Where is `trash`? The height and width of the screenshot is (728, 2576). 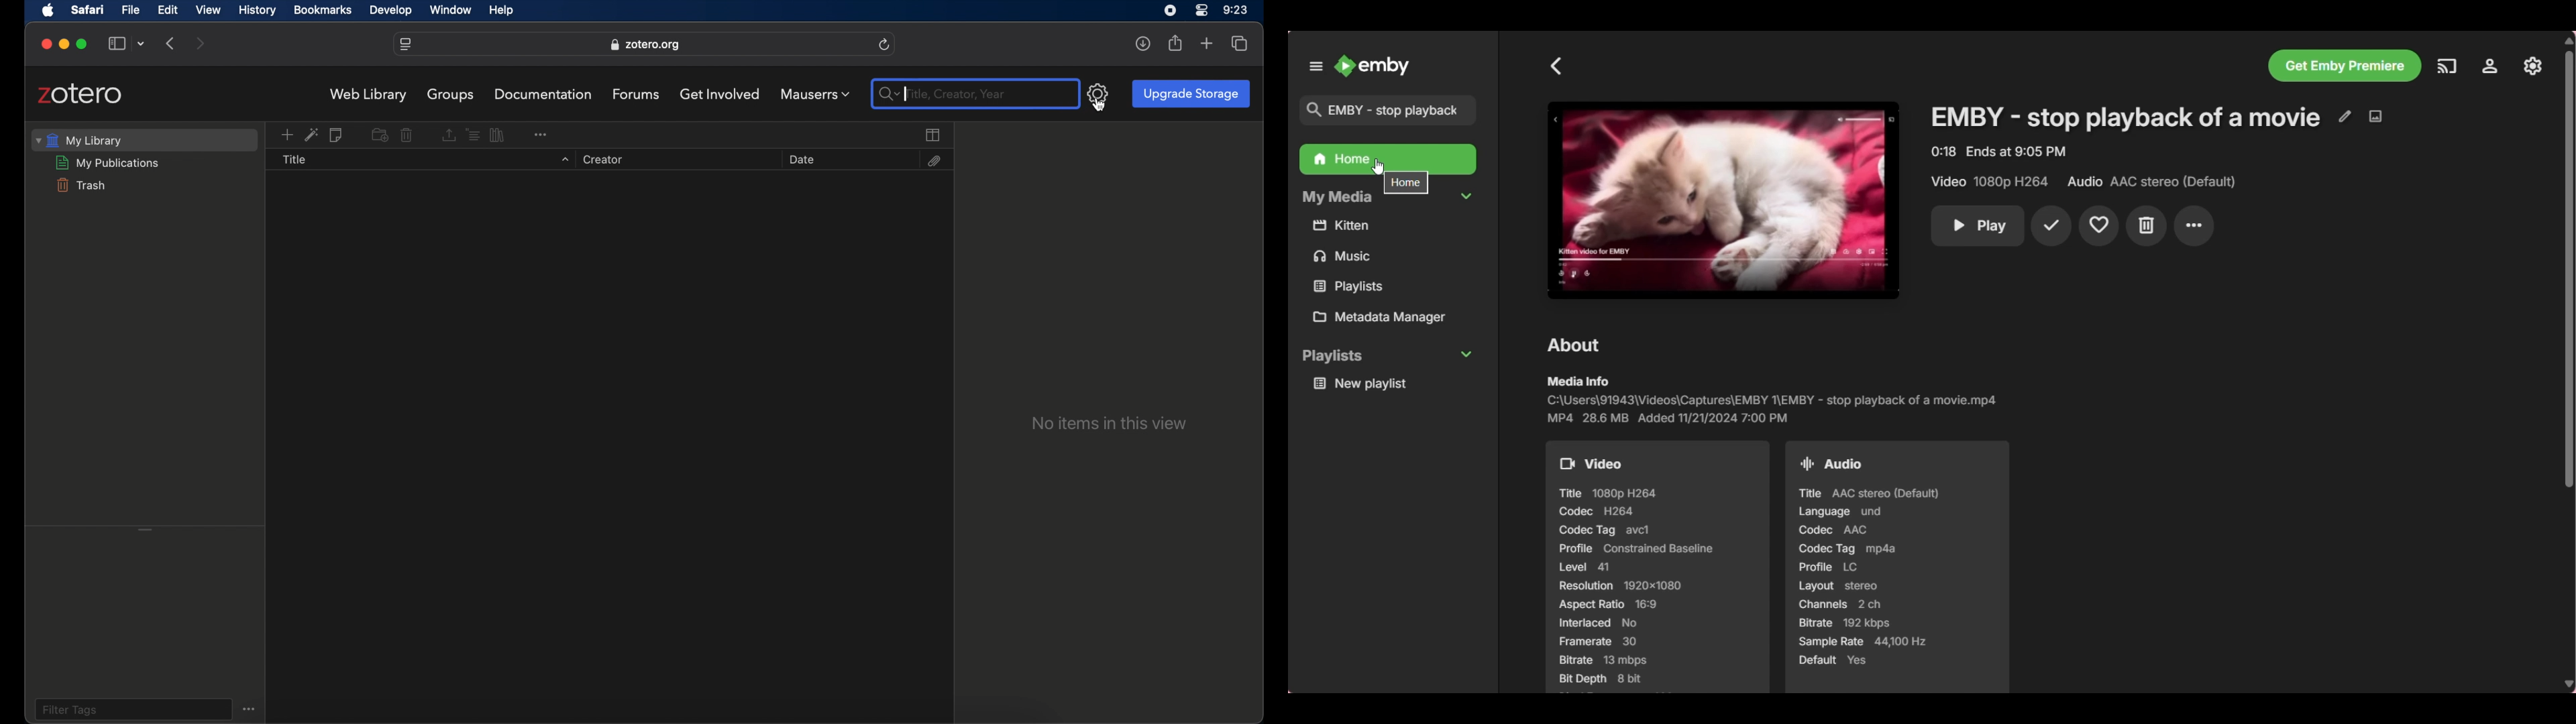 trash is located at coordinates (80, 185).